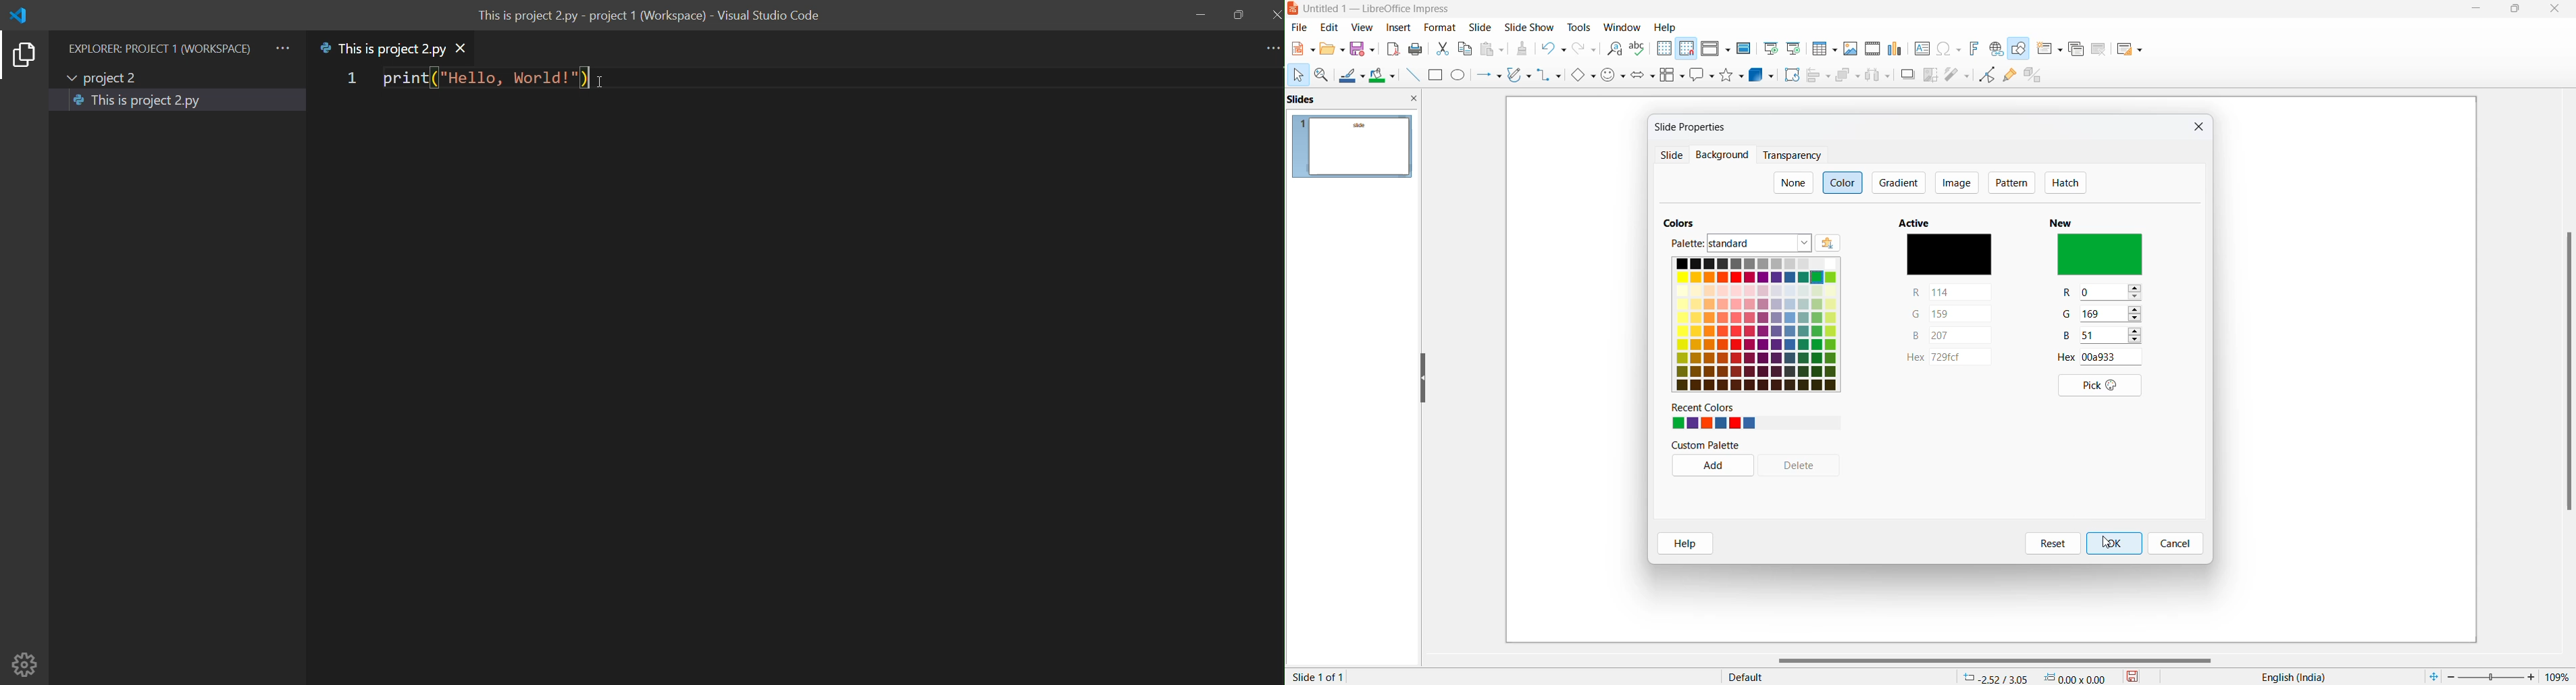 The width and height of the screenshot is (2576, 700). I want to click on shadow, so click(1908, 75).